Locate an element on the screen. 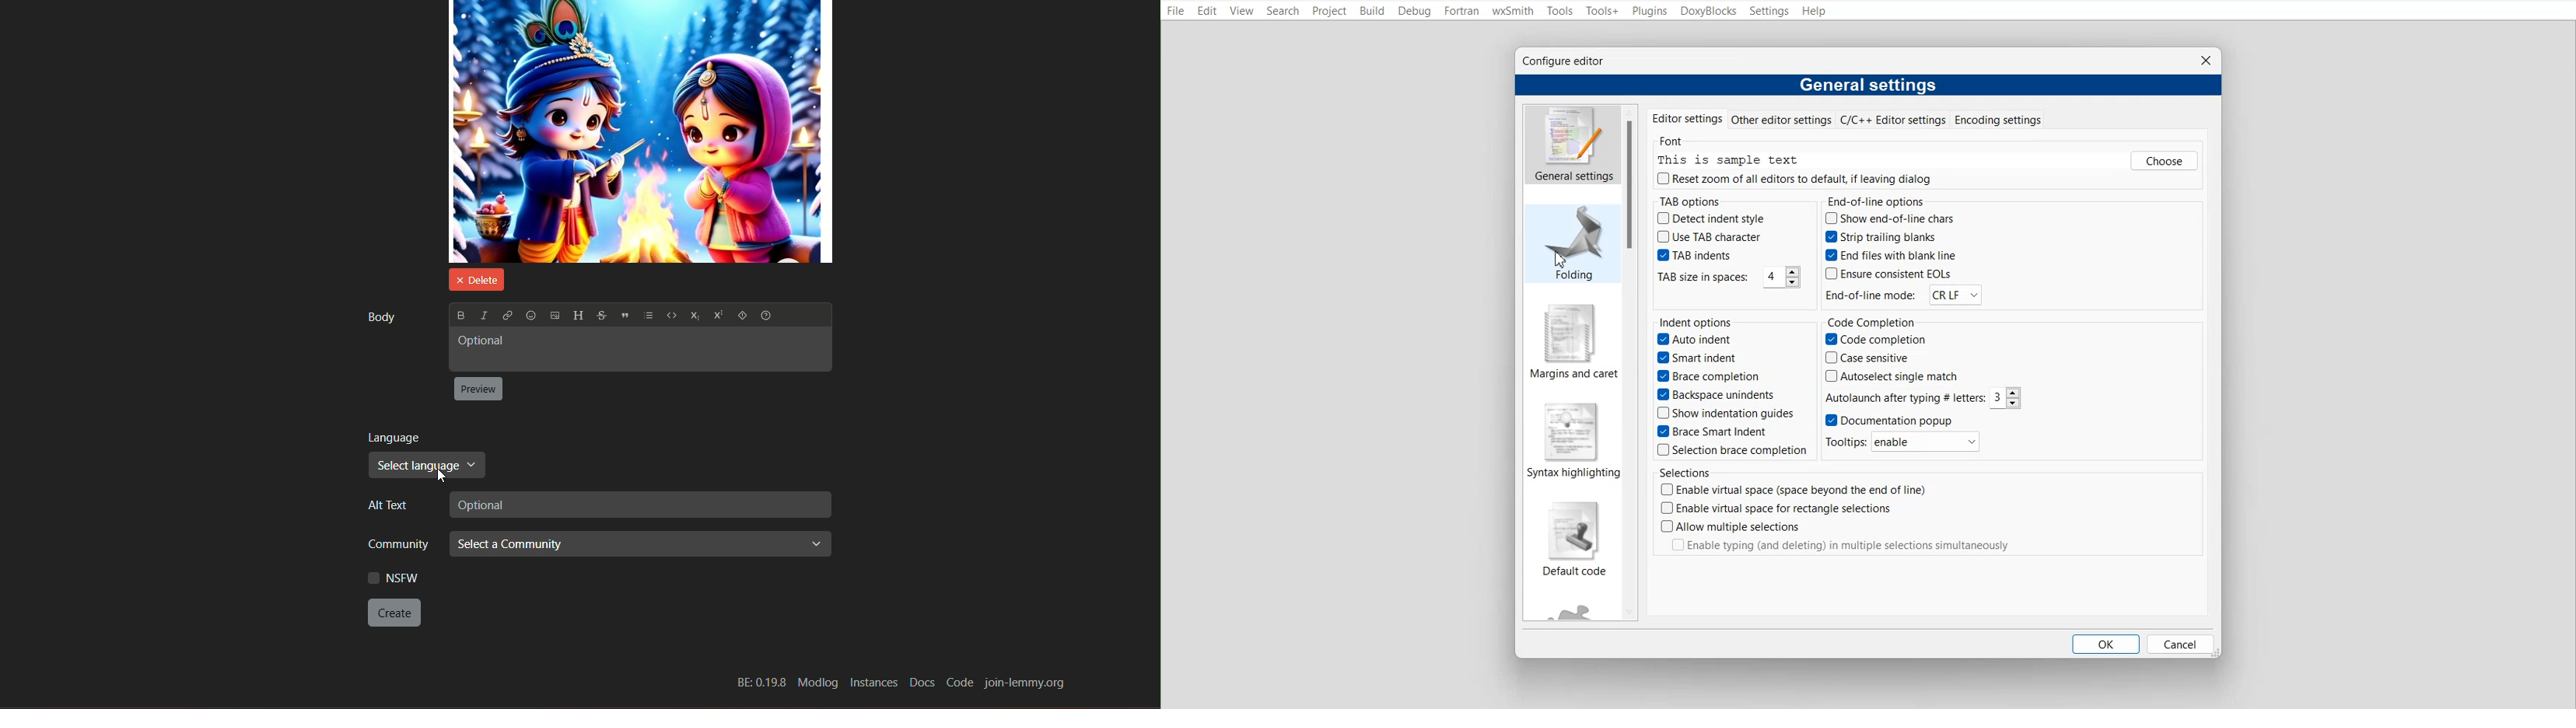  Documentation popup is located at coordinates (1892, 420).